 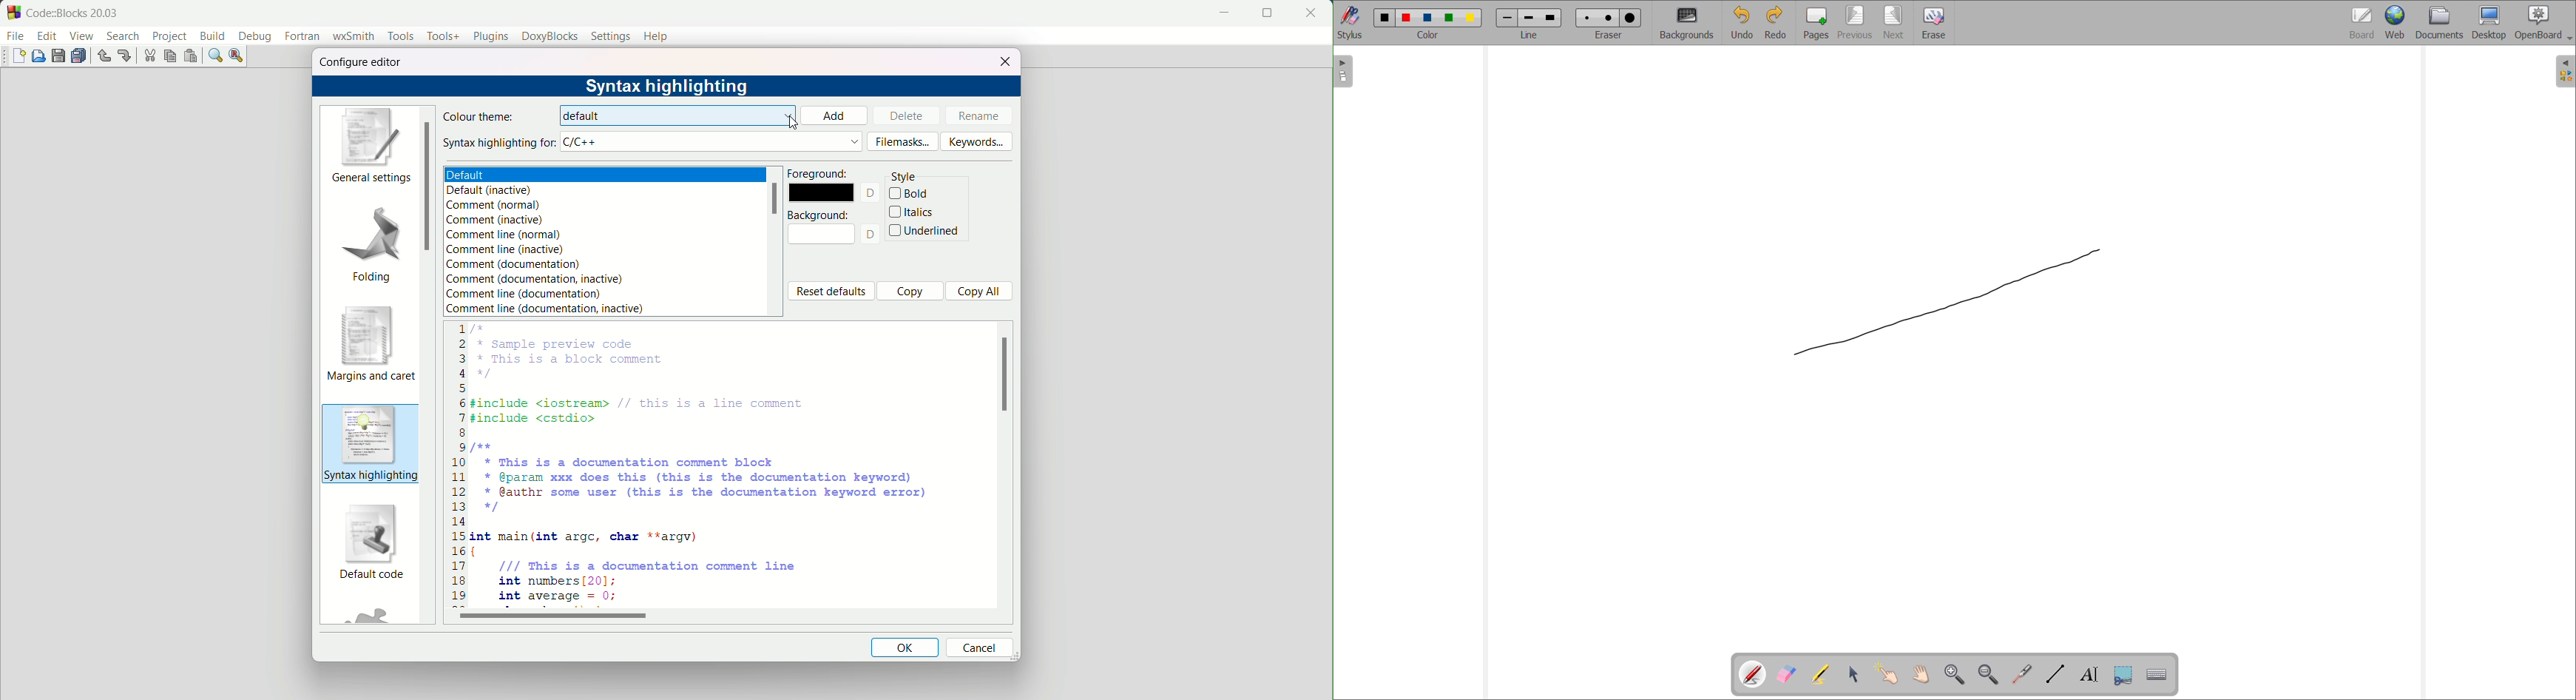 What do you see at coordinates (2091, 675) in the screenshot?
I see `draw text` at bounding box center [2091, 675].